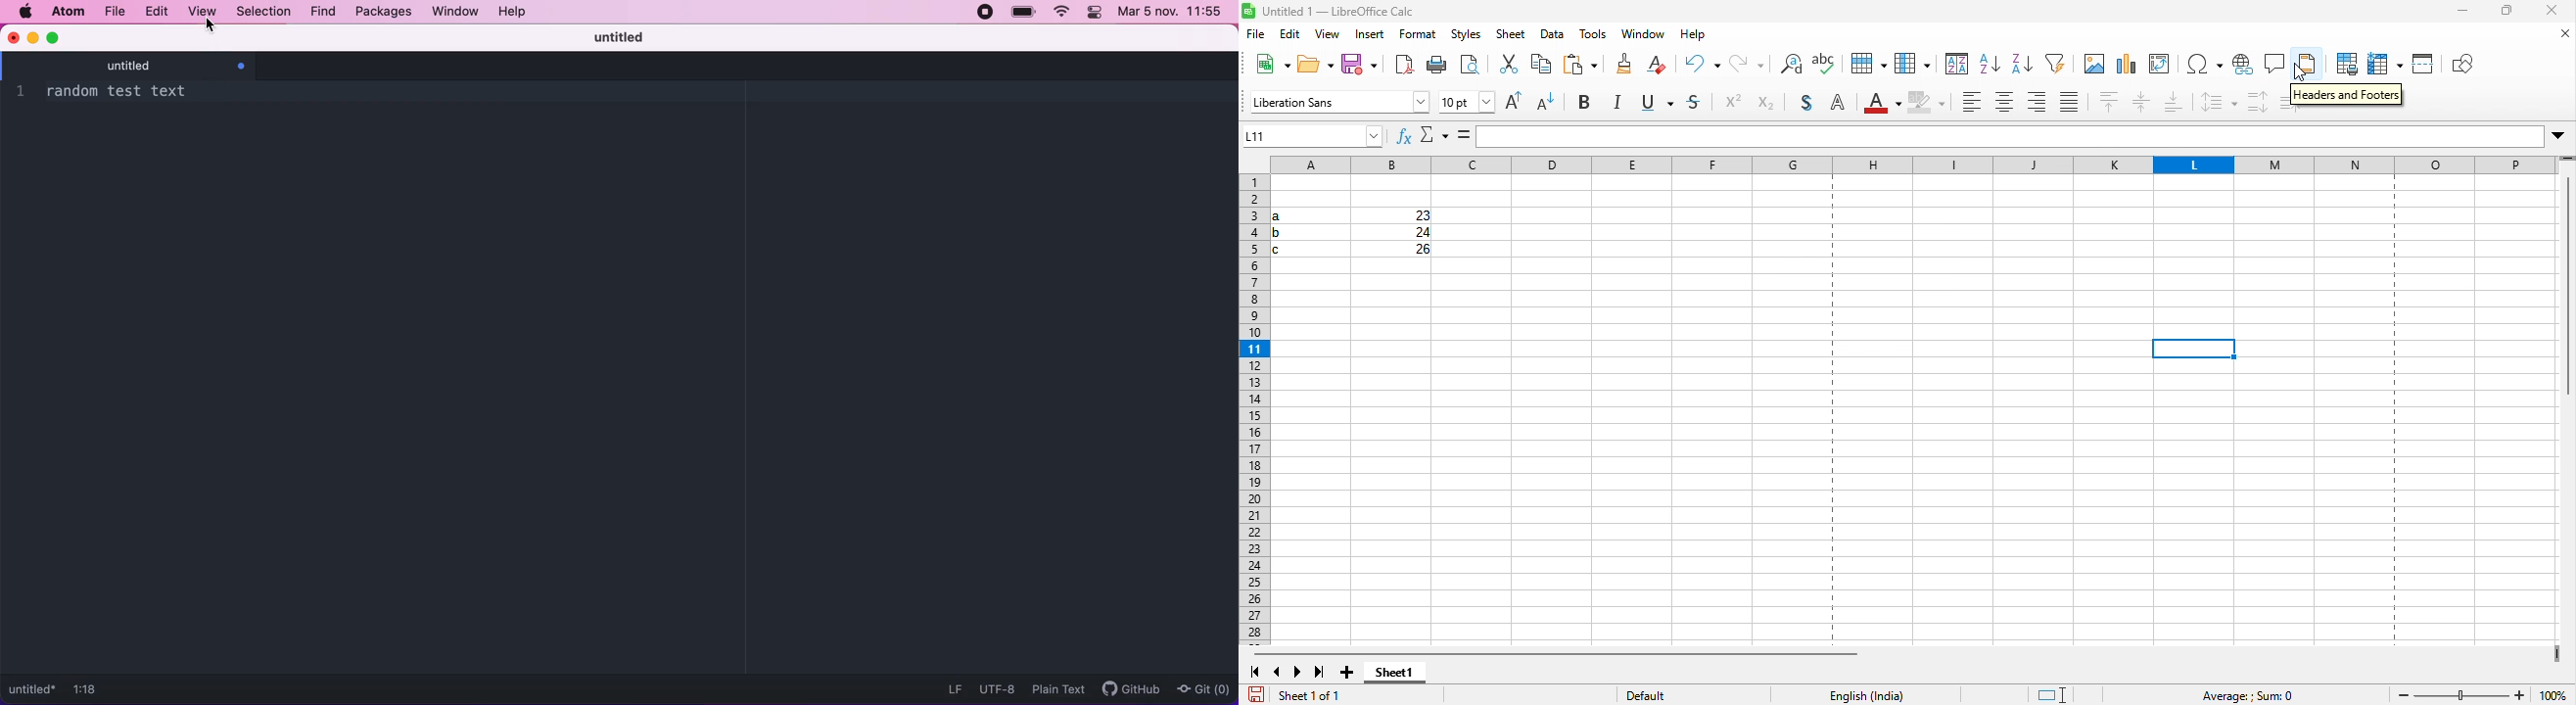 Image resolution: width=2576 pixels, height=728 pixels. I want to click on cells, so click(1349, 234).